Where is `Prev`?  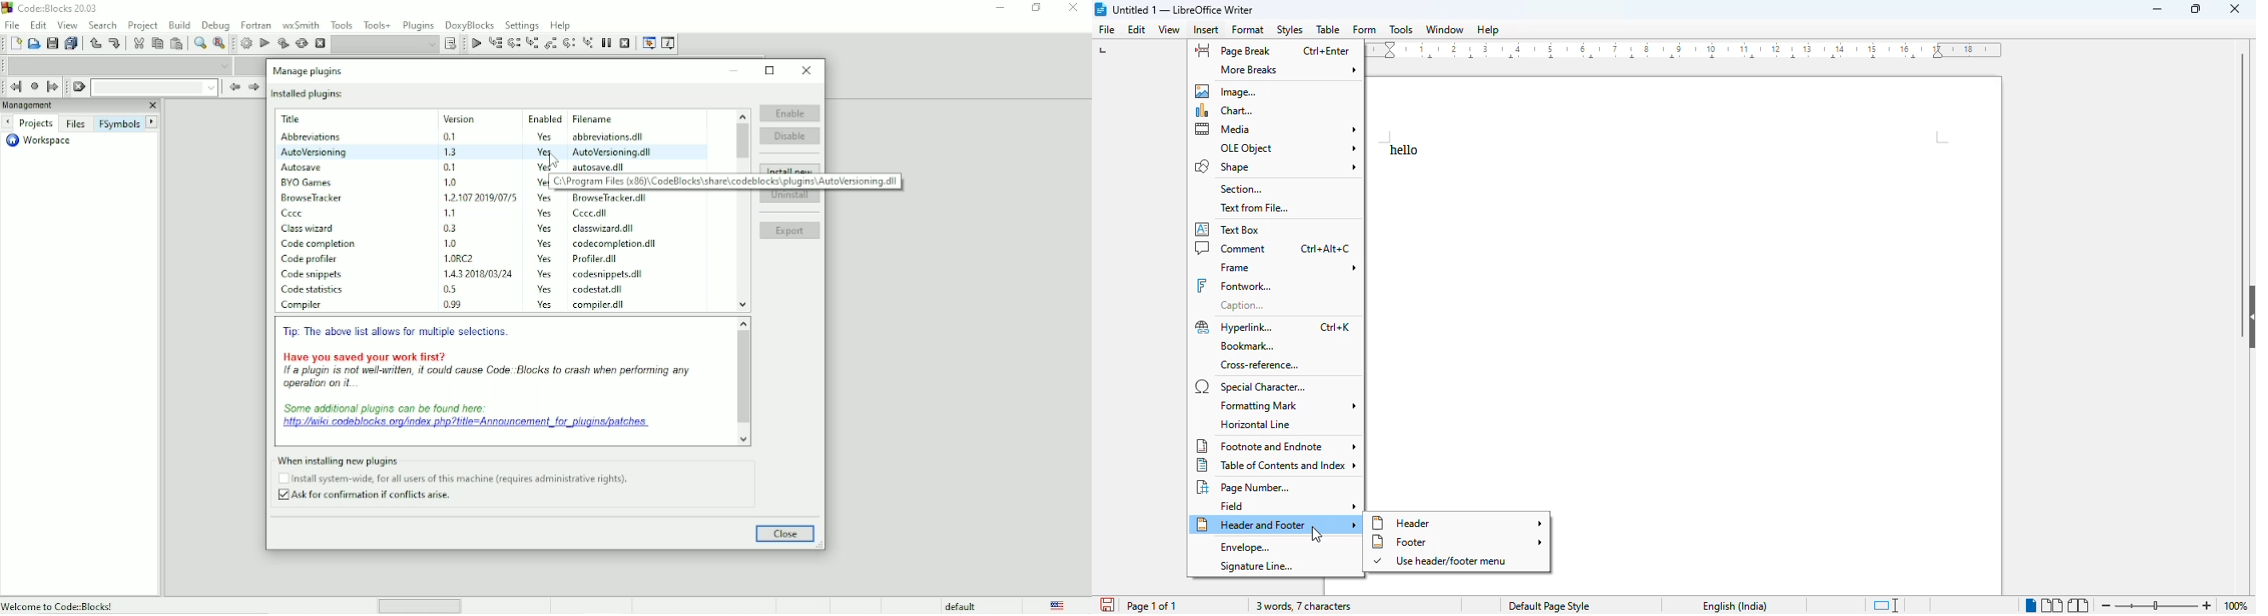 Prev is located at coordinates (233, 88).